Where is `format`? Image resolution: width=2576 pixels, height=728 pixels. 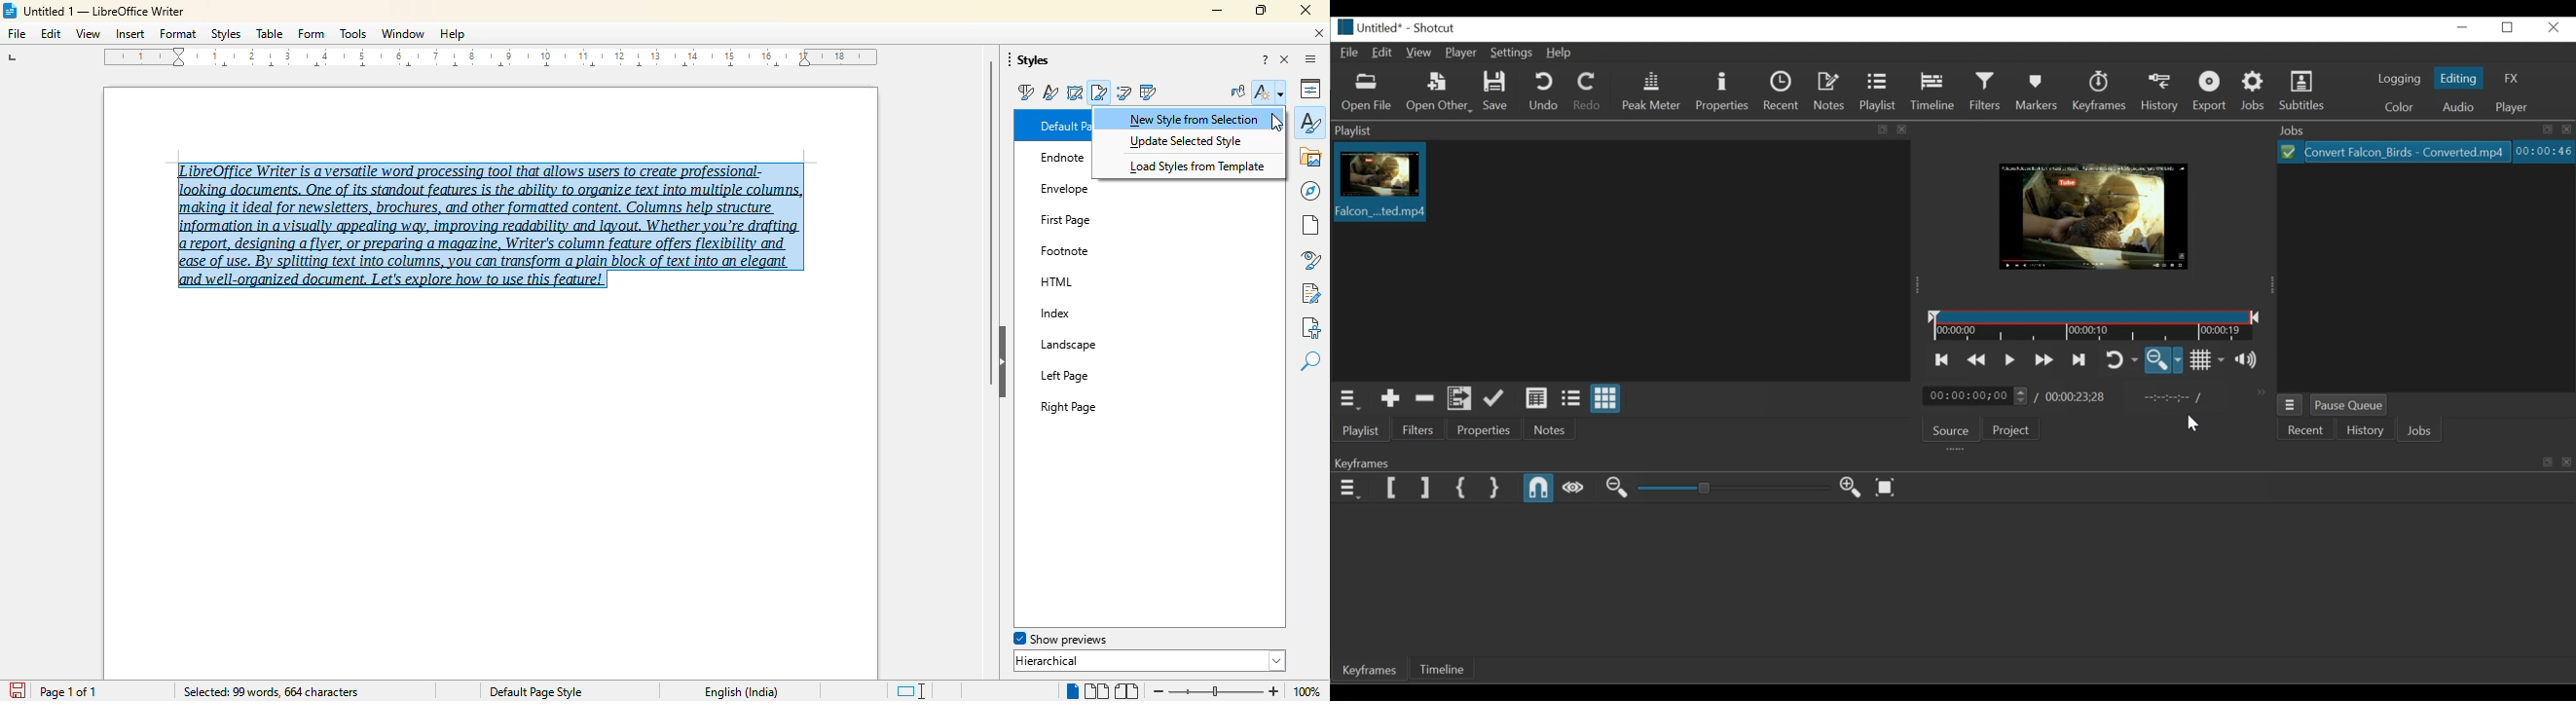
format is located at coordinates (178, 33).